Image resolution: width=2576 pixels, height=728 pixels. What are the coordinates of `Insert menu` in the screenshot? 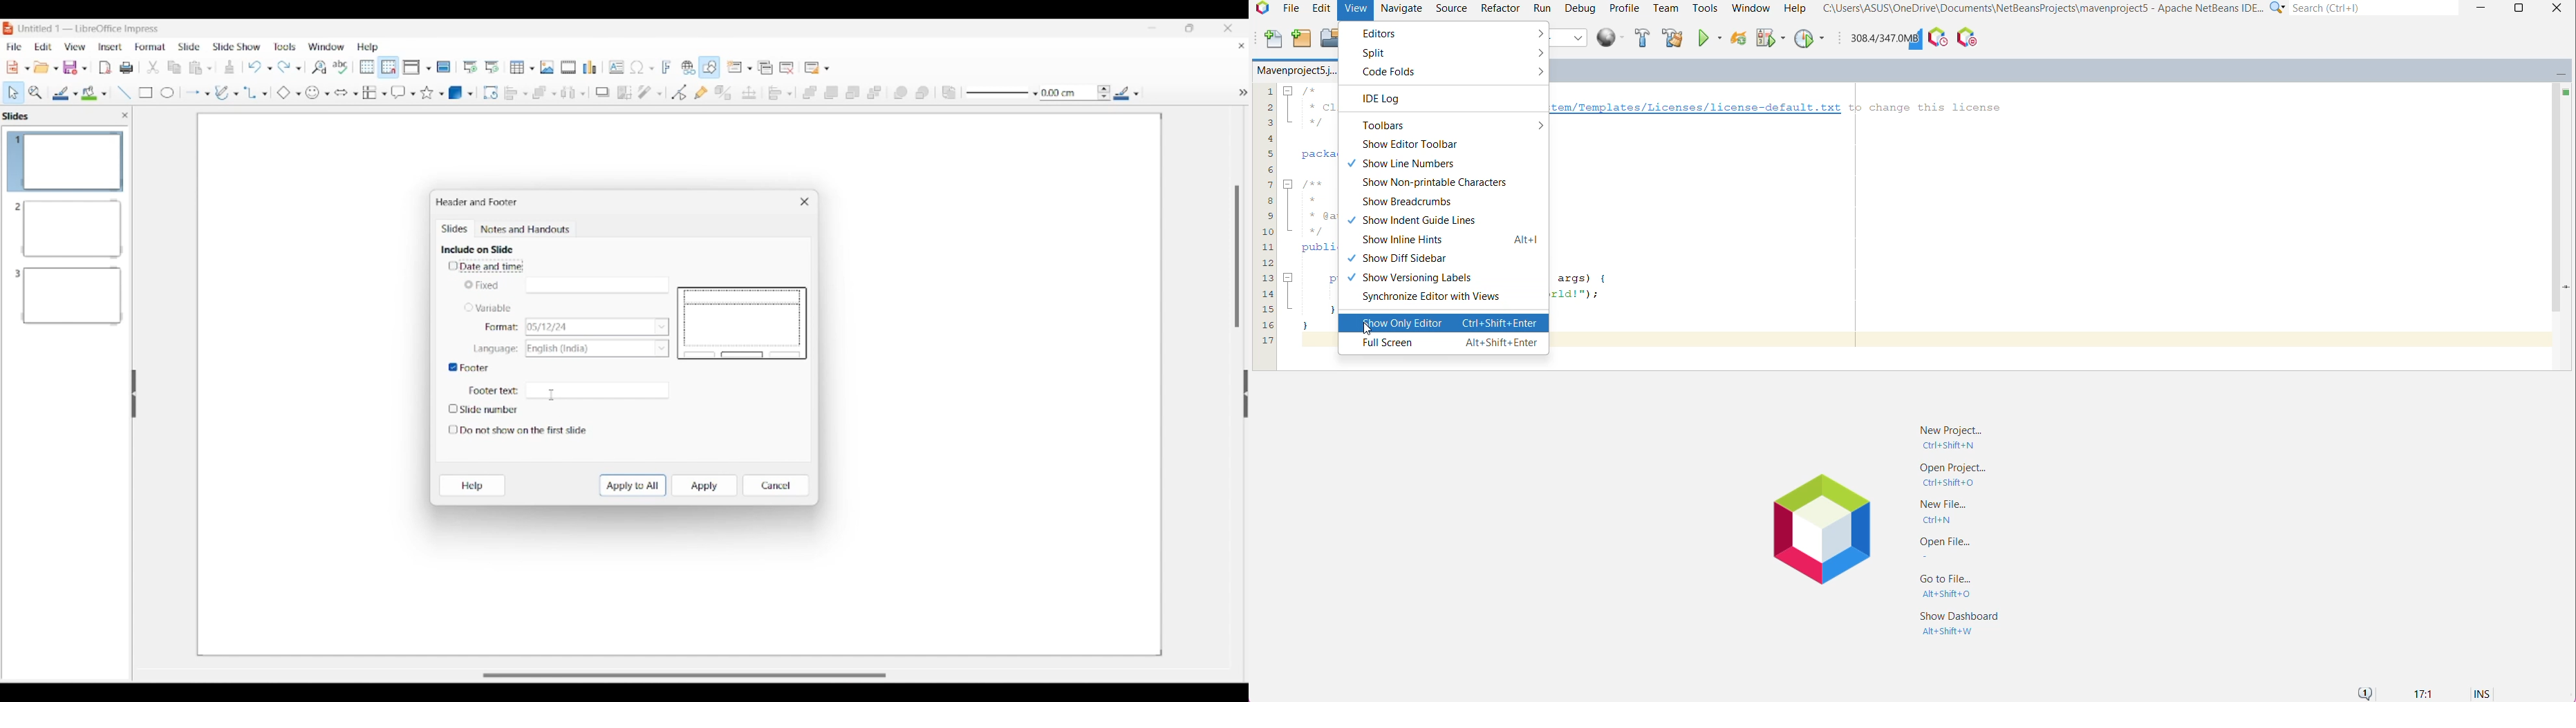 It's located at (110, 47).